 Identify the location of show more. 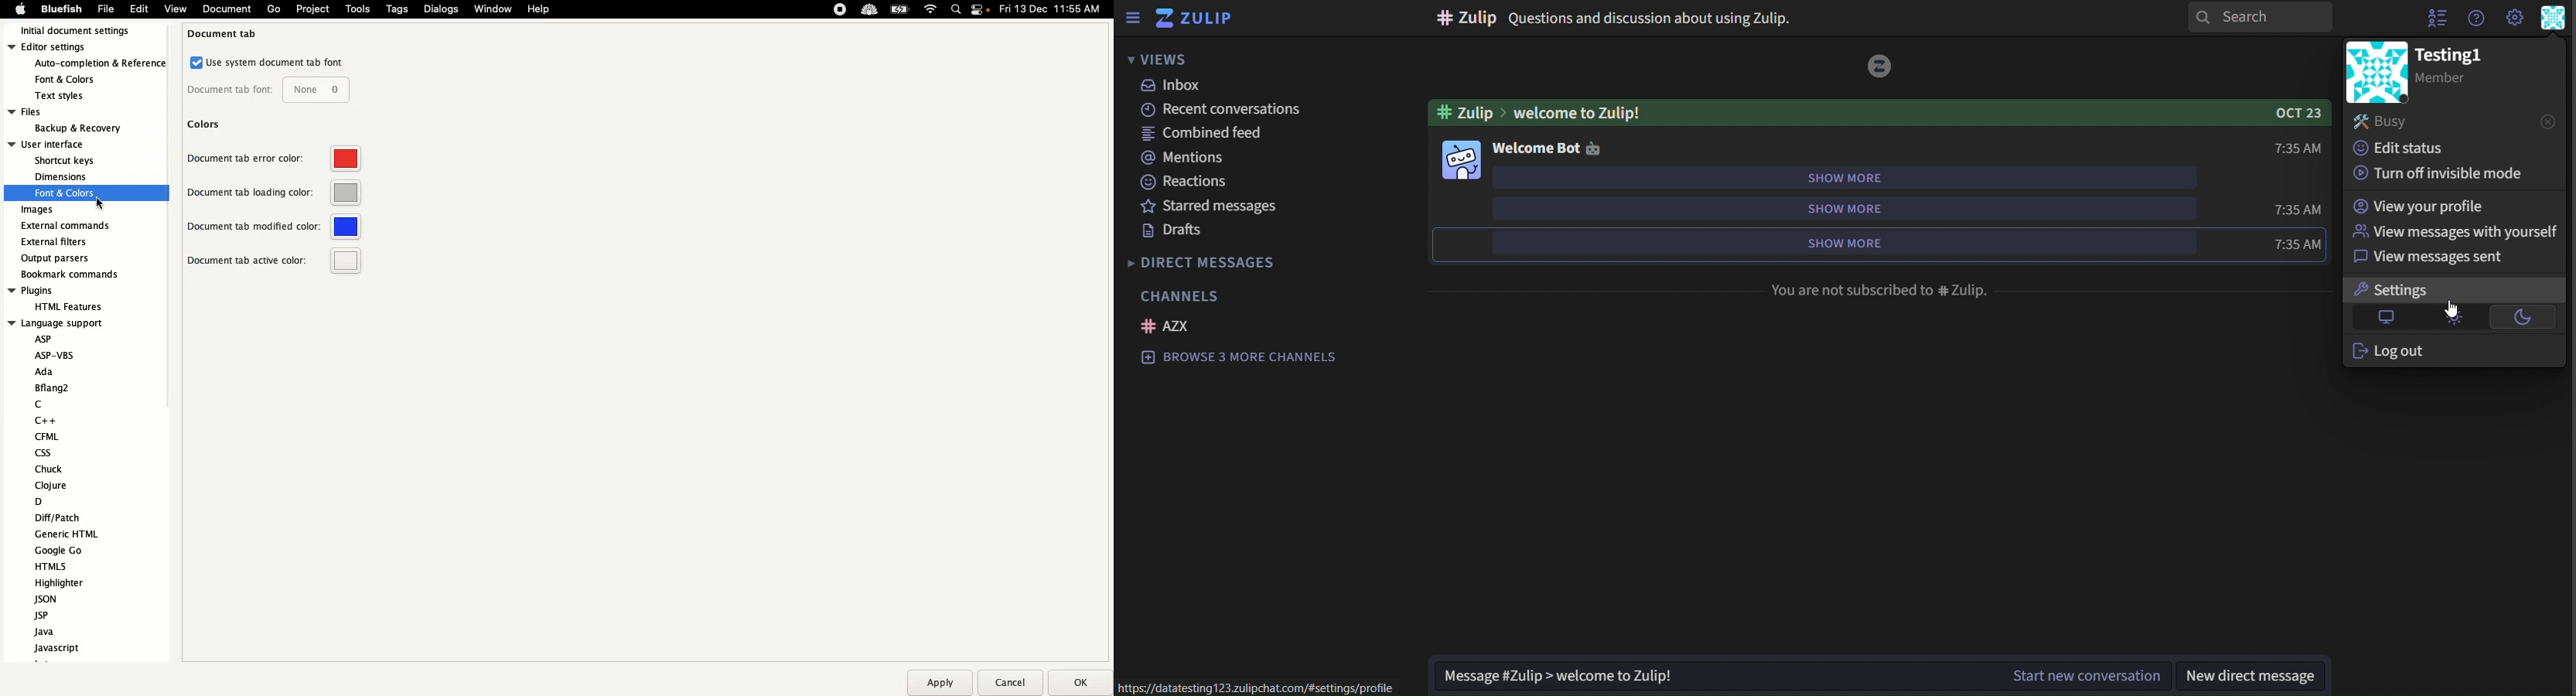
(1845, 177).